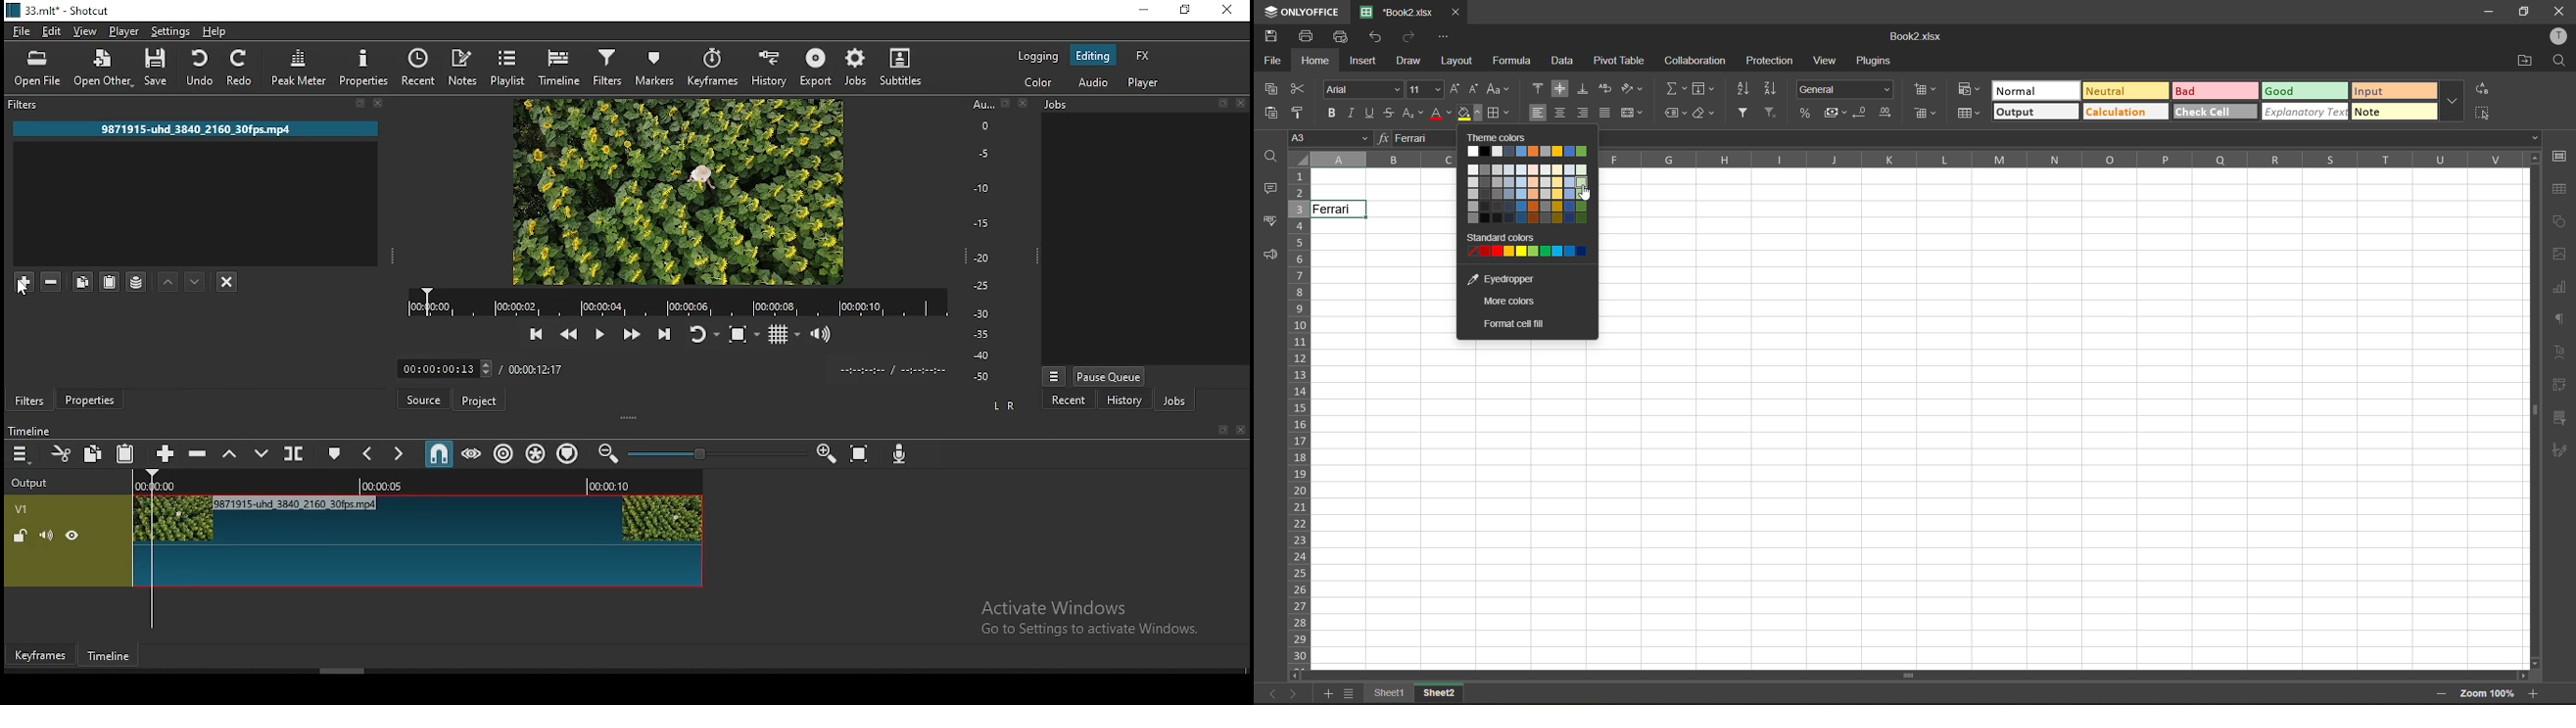 The height and width of the screenshot is (728, 2576). I want to click on italic, so click(1354, 112).